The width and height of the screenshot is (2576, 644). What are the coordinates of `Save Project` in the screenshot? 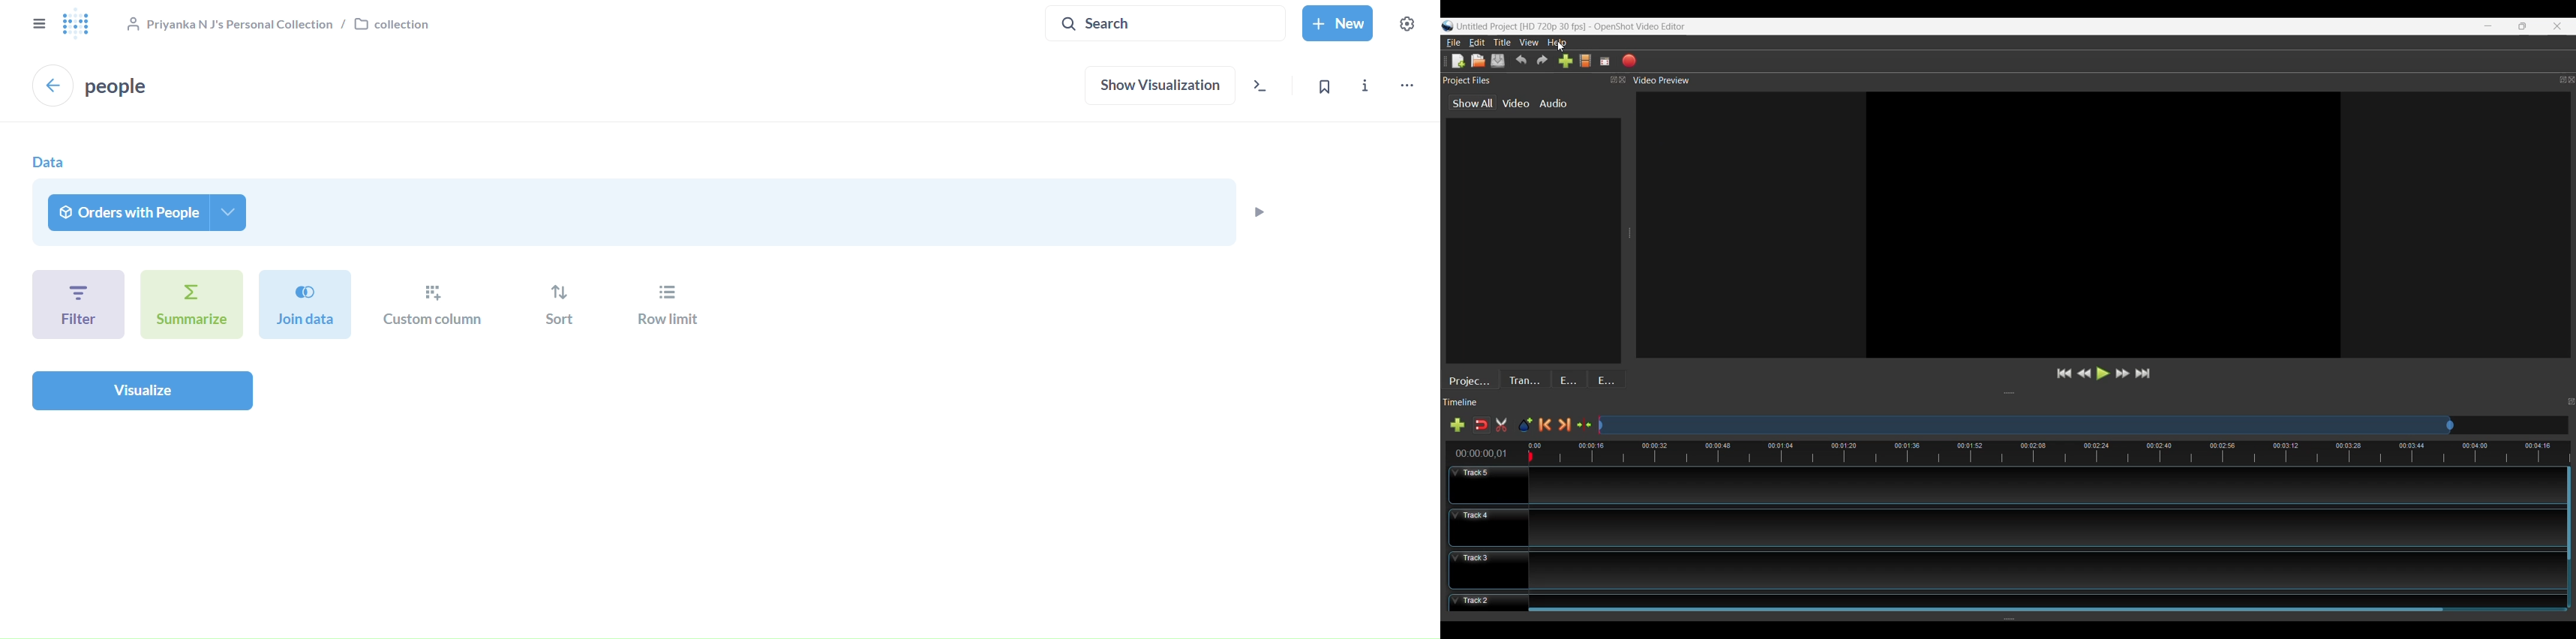 It's located at (1499, 61).